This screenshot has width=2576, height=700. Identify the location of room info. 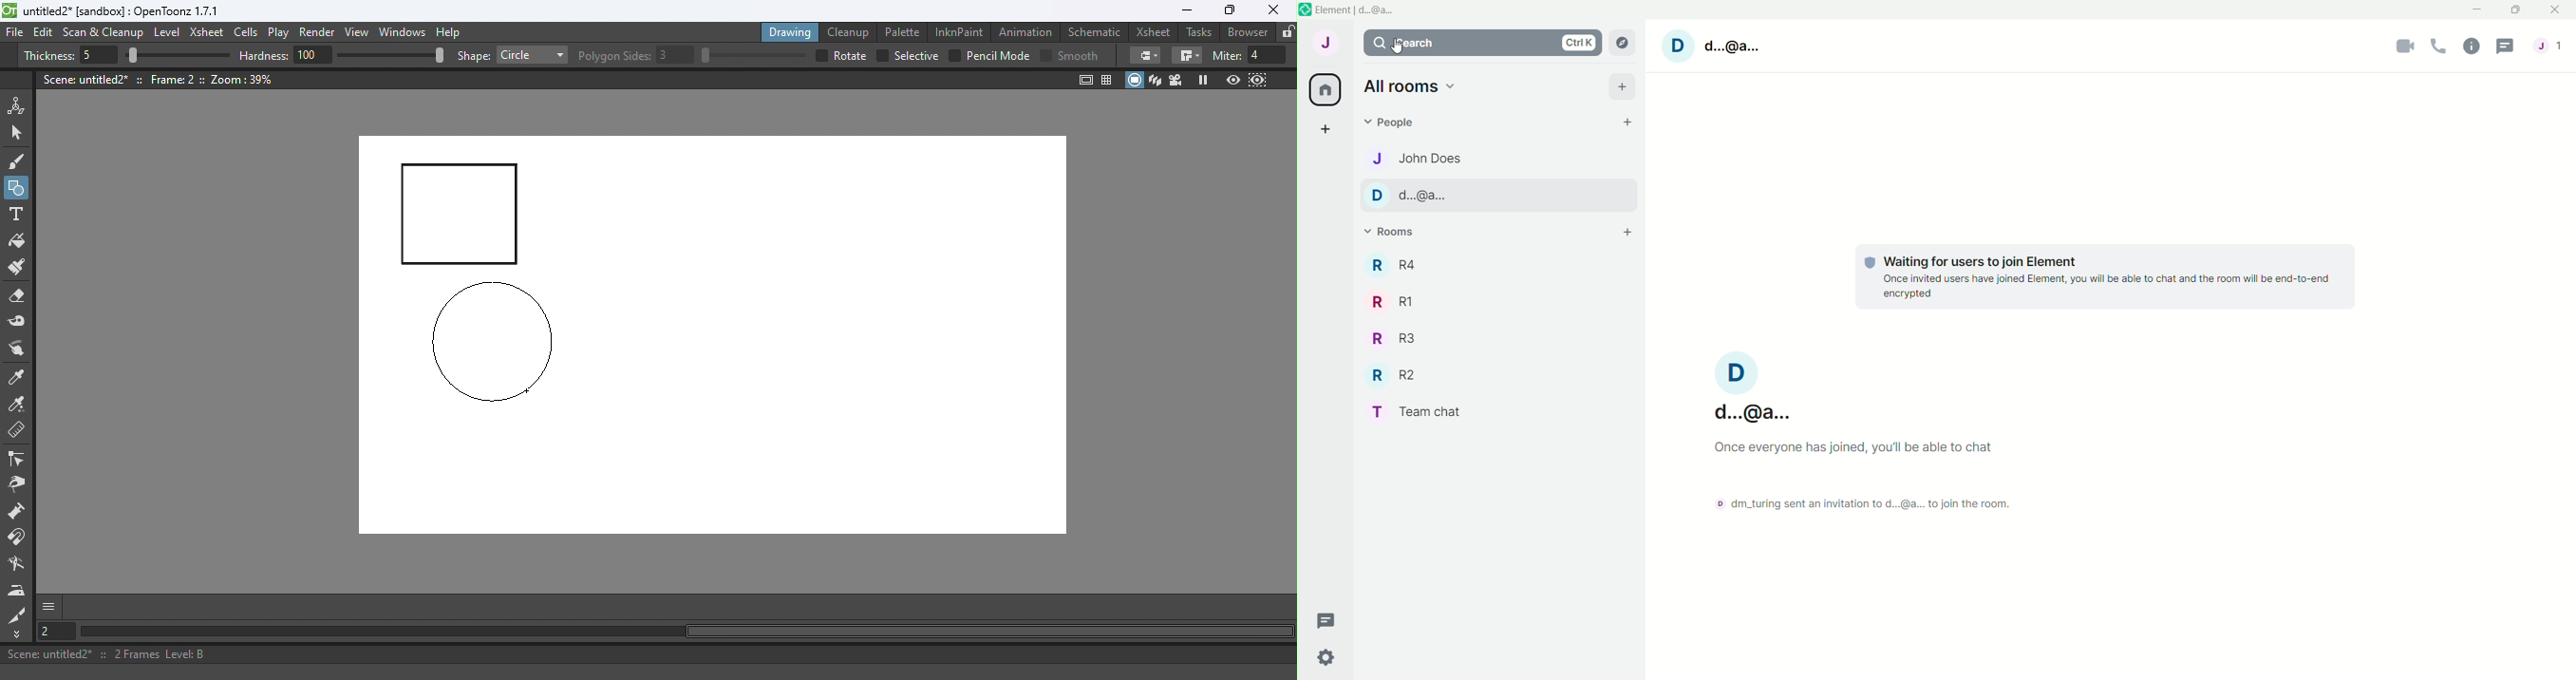
(2475, 47).